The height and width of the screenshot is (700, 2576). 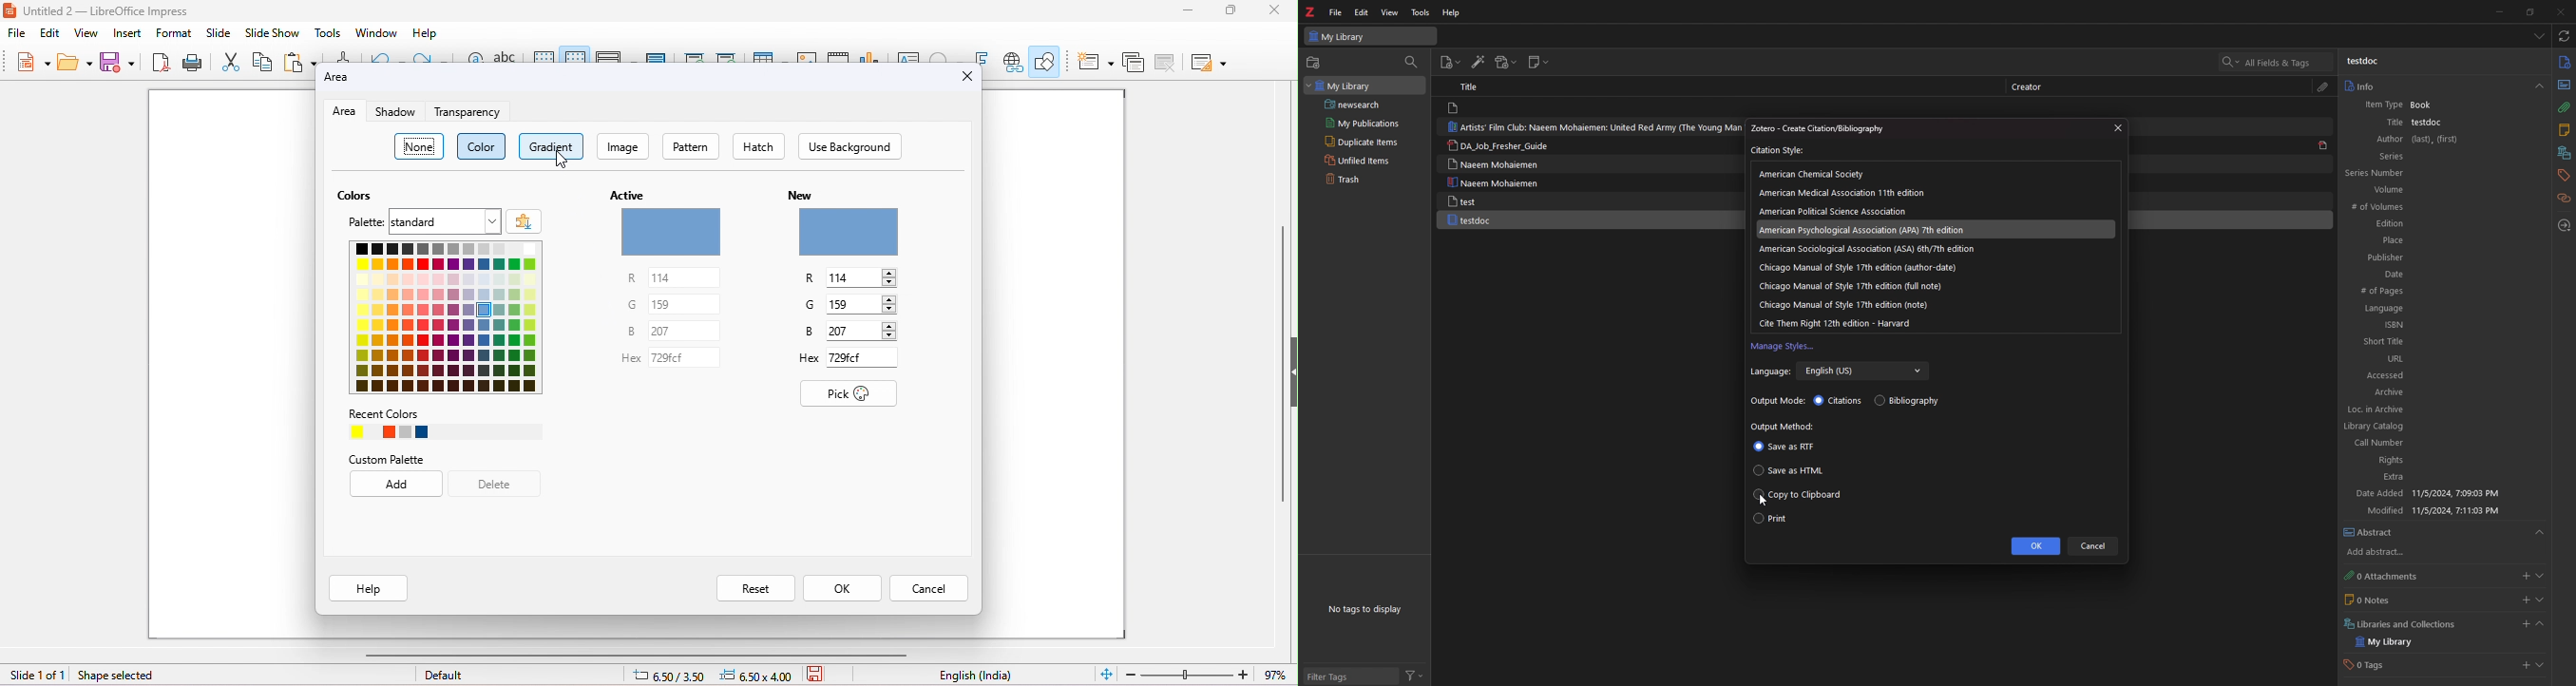 What do you see at coordinates (1272, 10) in the screenshot?
I see `close` at bounding box center [1272, 10].